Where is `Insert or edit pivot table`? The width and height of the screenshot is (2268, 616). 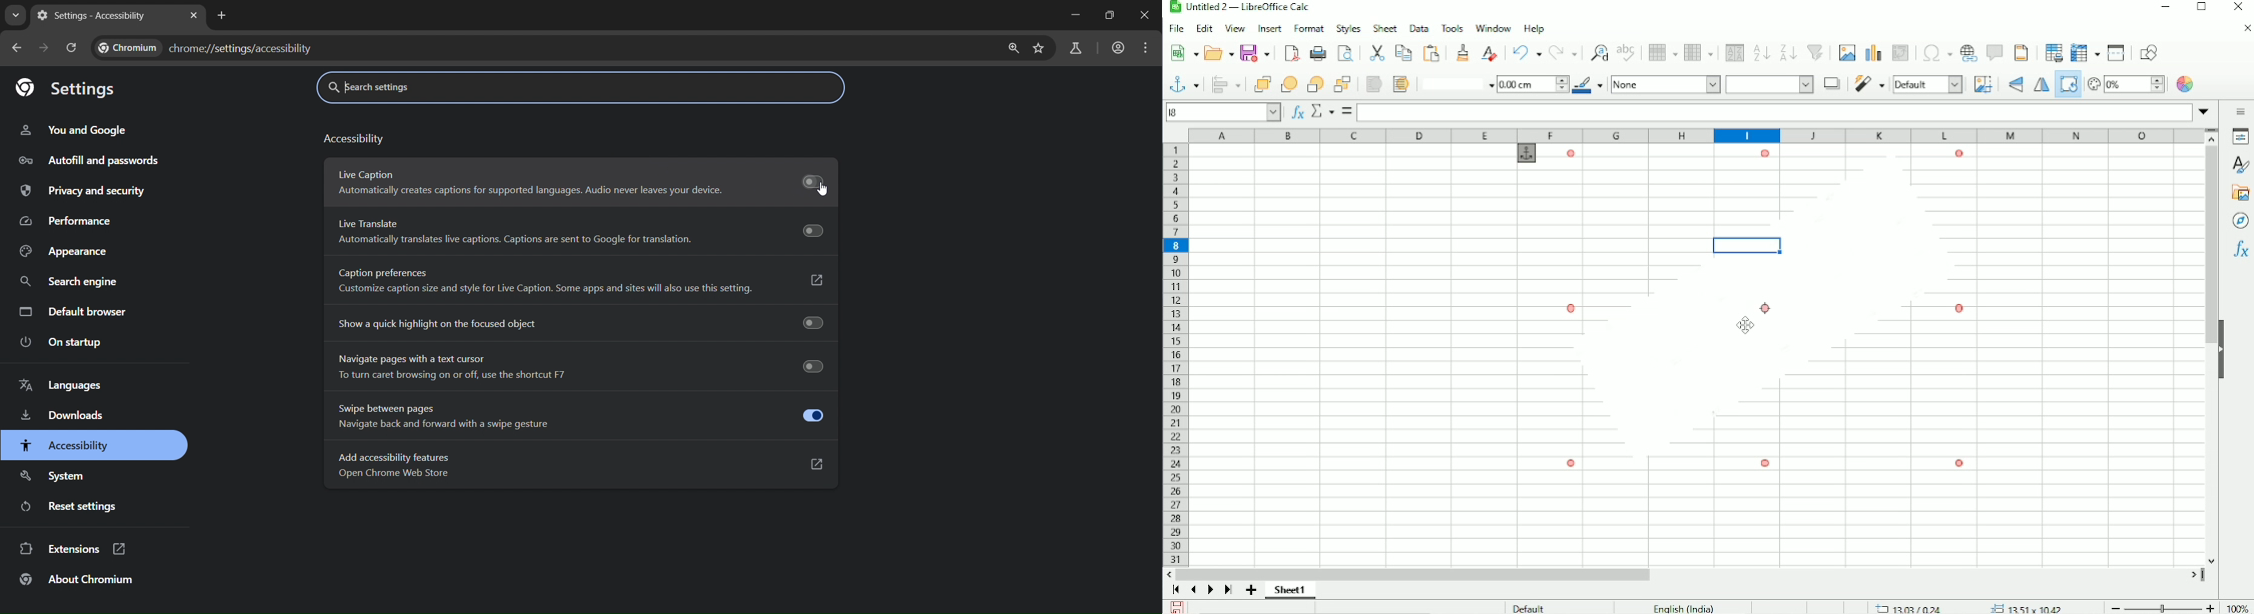
Insert or edit pivot table is located at coordinates (1901, 53).